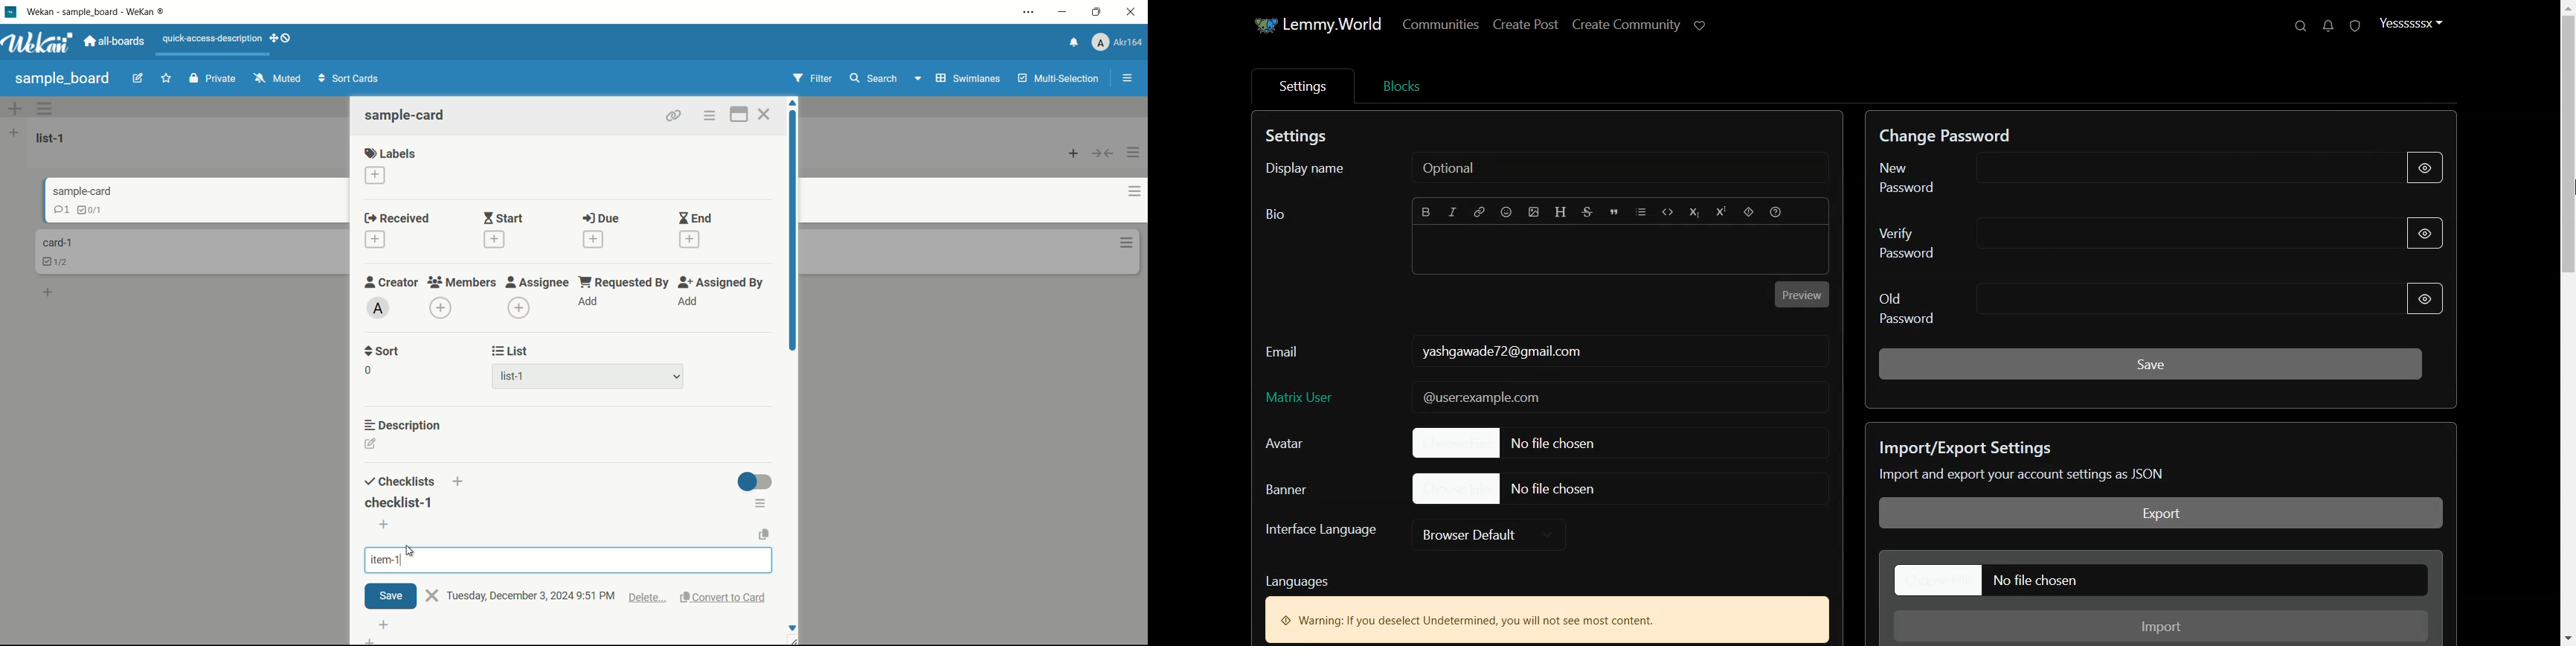 Image resolution: width=2576 pixels, height=672 pixels. I want to click on minimize, so click(1064, 12).